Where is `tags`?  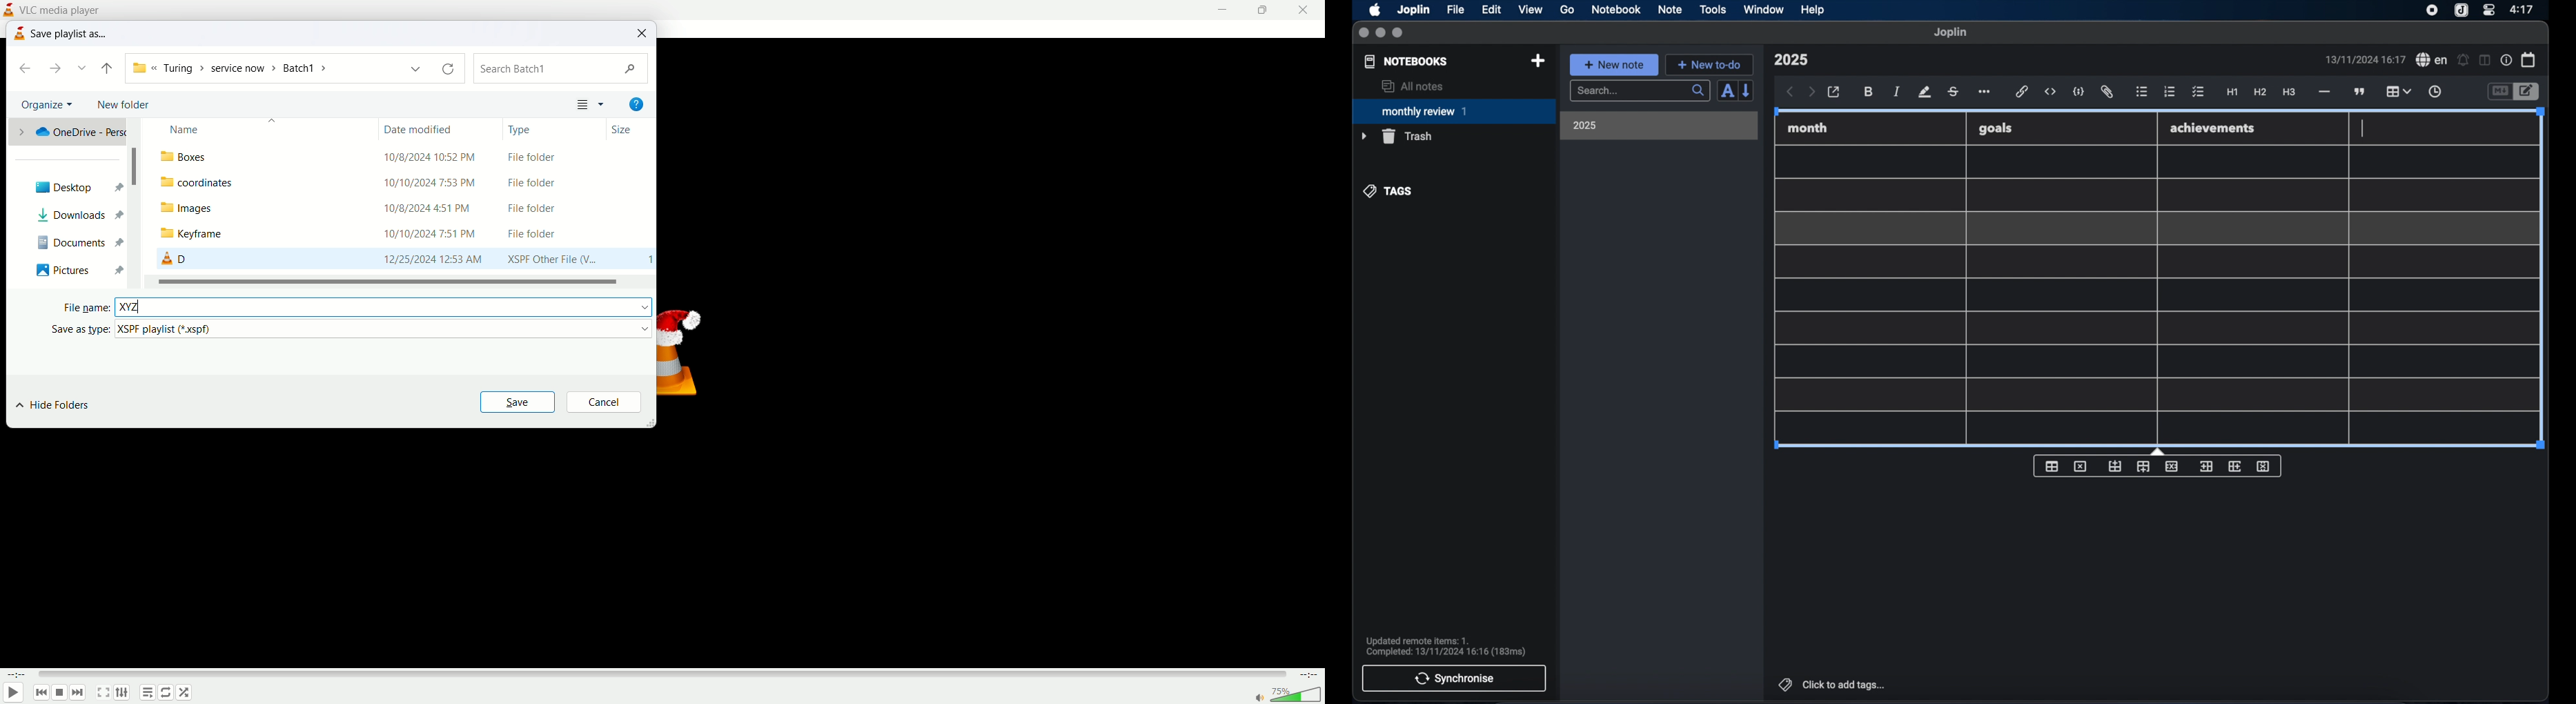
tags is located at coordinates (1389, 191).